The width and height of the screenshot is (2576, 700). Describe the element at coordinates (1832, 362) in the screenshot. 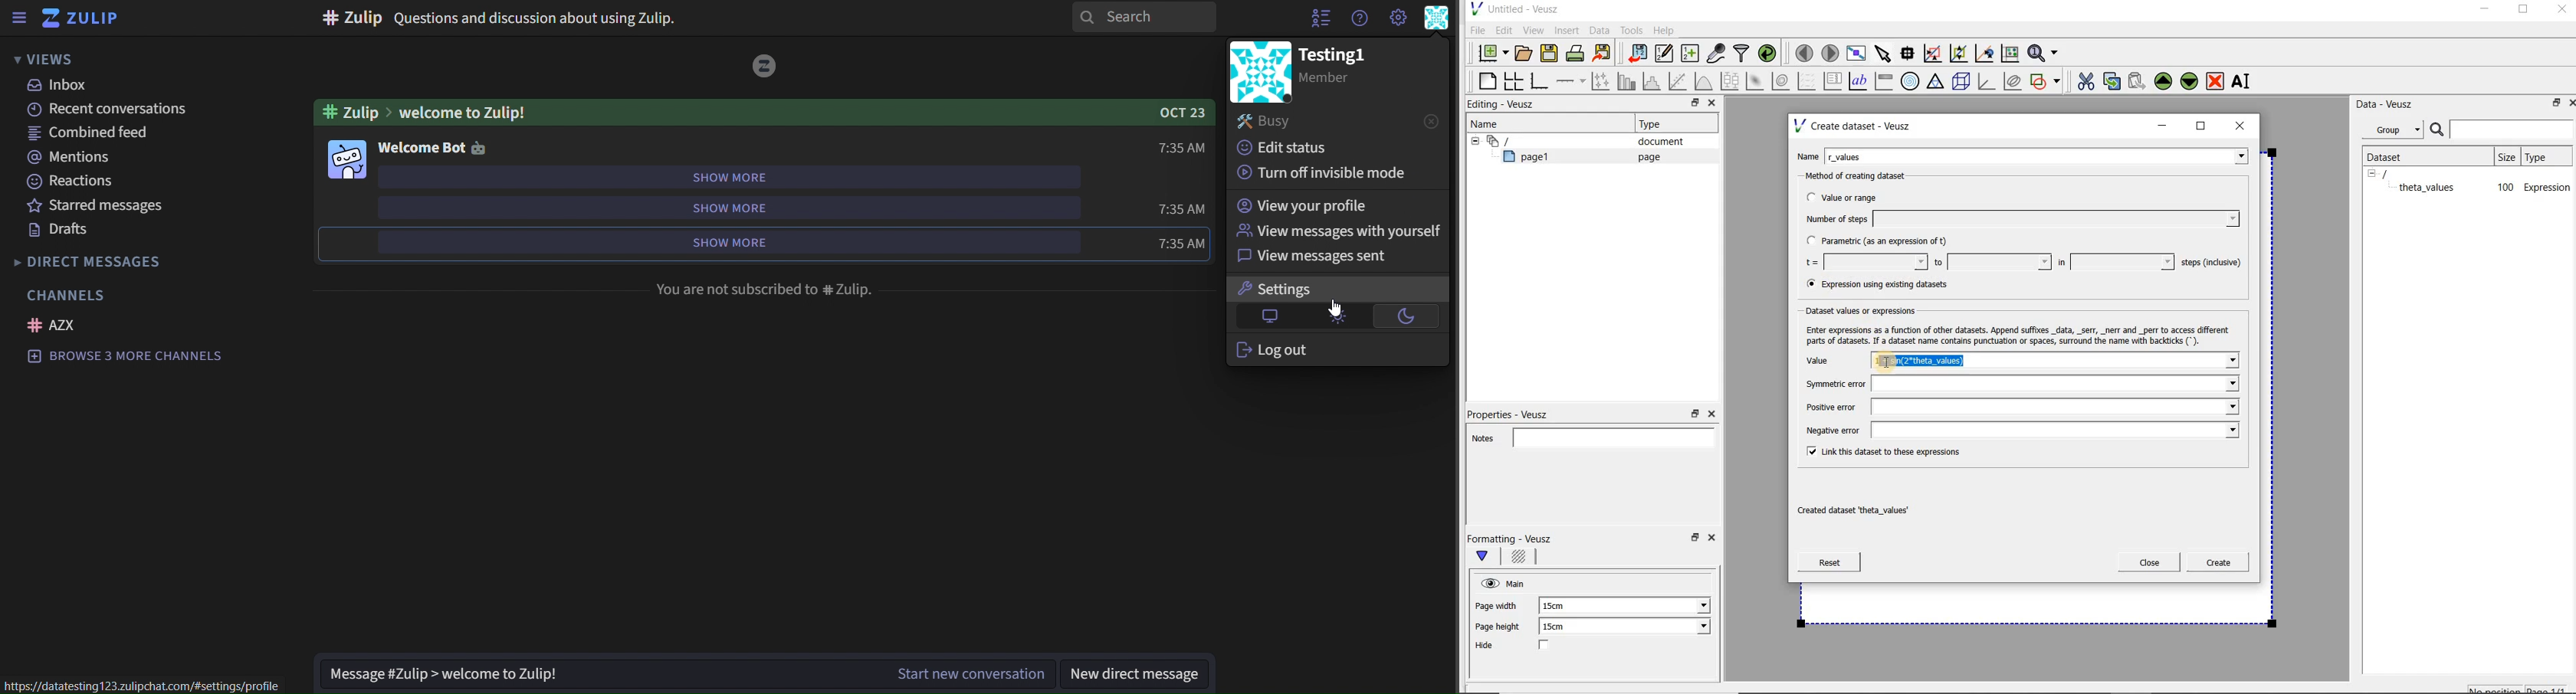

I see `Value` at that location.